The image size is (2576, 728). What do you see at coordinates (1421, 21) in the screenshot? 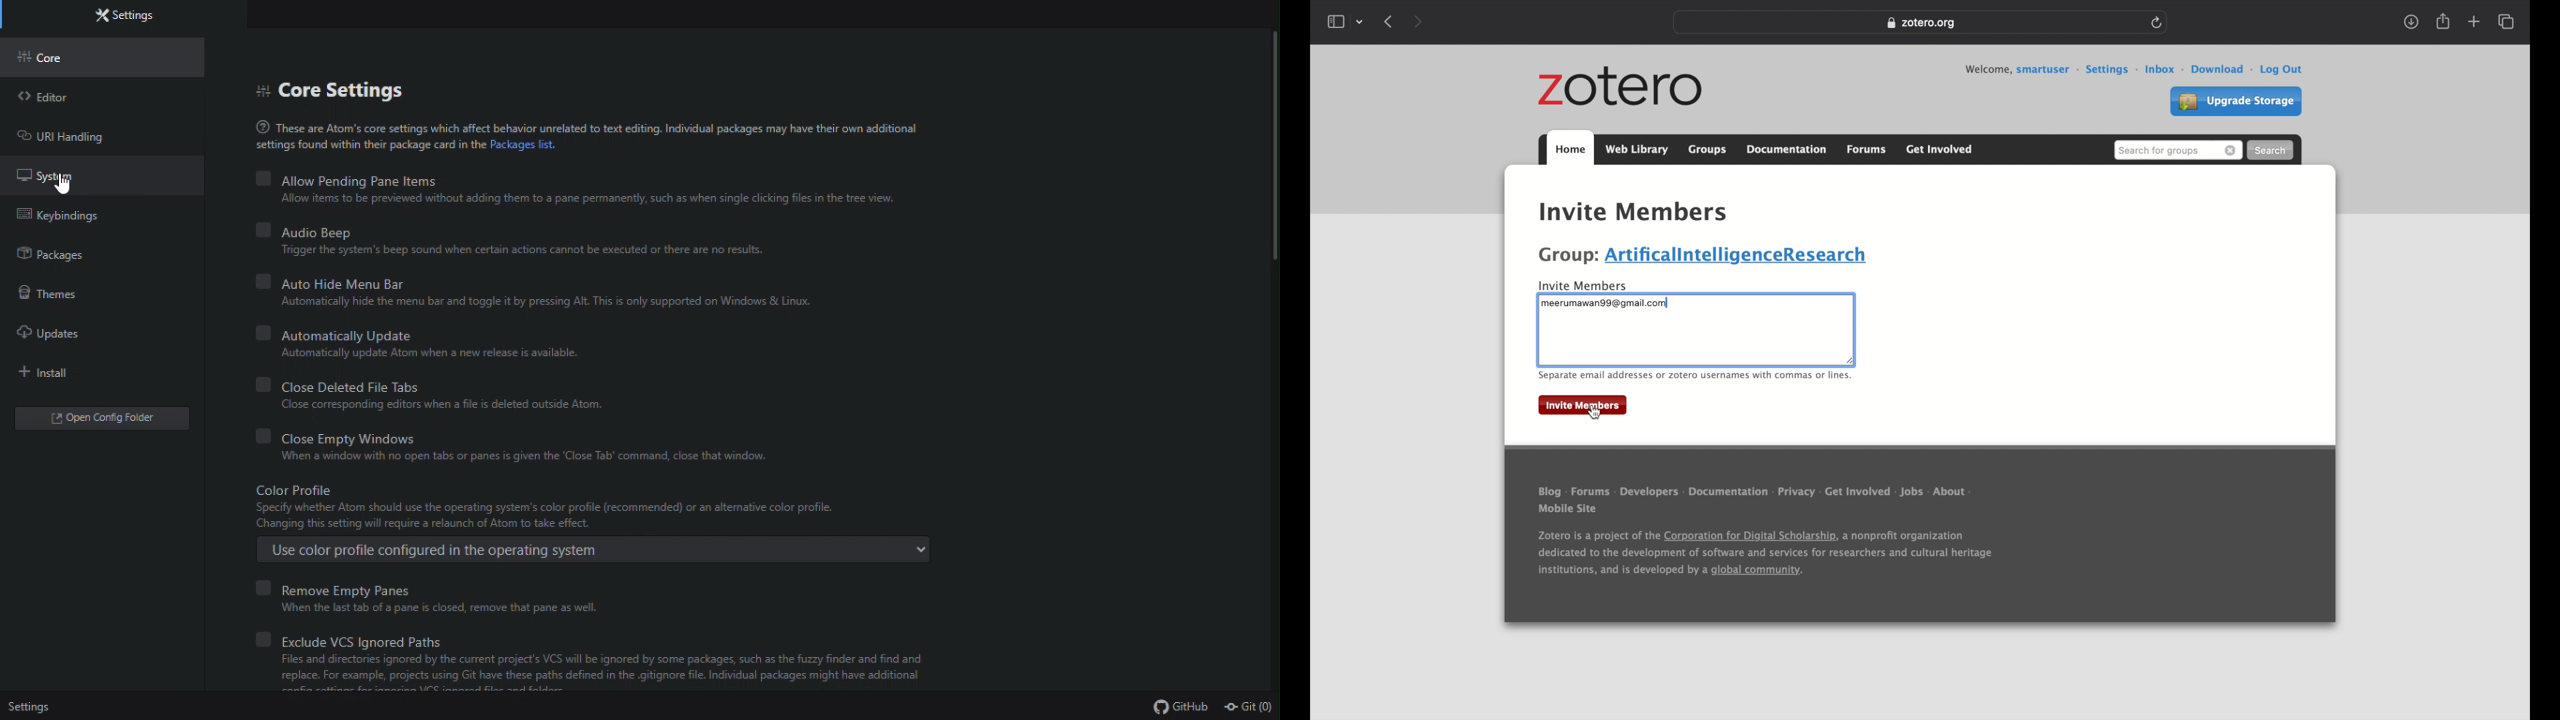
I see `next ` at bounding box center [1421, 21].